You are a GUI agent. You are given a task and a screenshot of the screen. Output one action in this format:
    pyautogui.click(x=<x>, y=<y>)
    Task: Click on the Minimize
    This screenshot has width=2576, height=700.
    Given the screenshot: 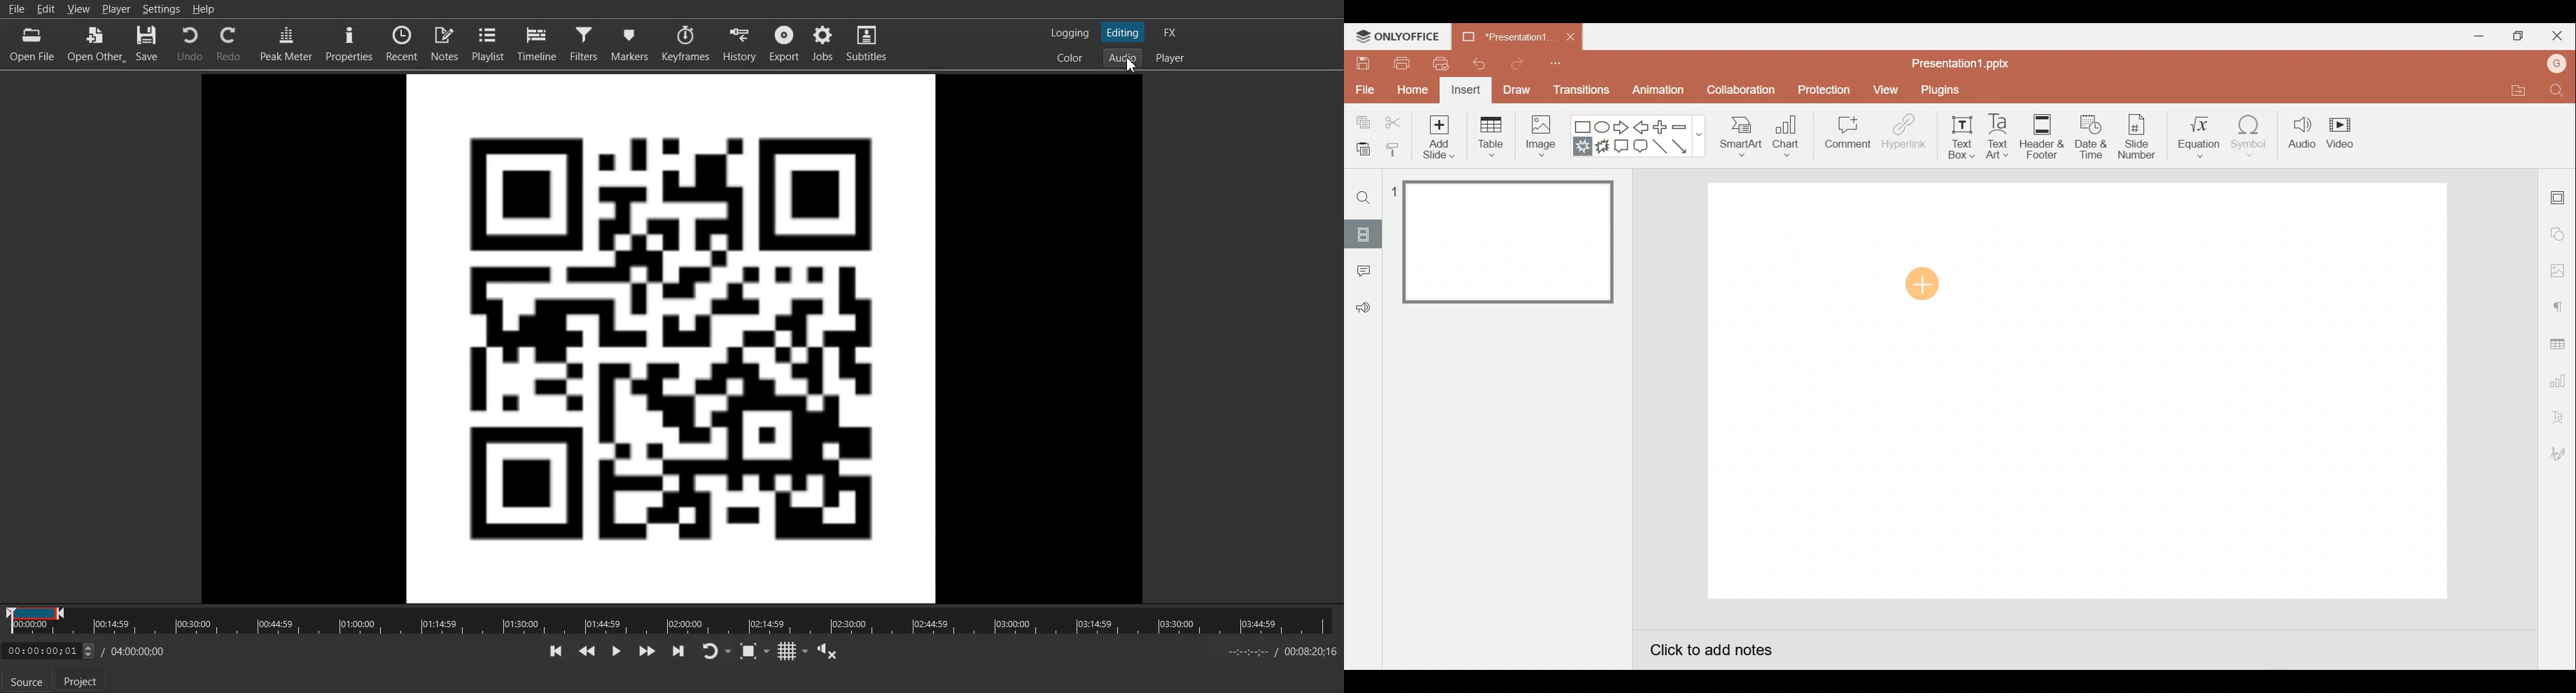 What is the action you would take?
    pyautogui.click(x=2477, y=36)
    